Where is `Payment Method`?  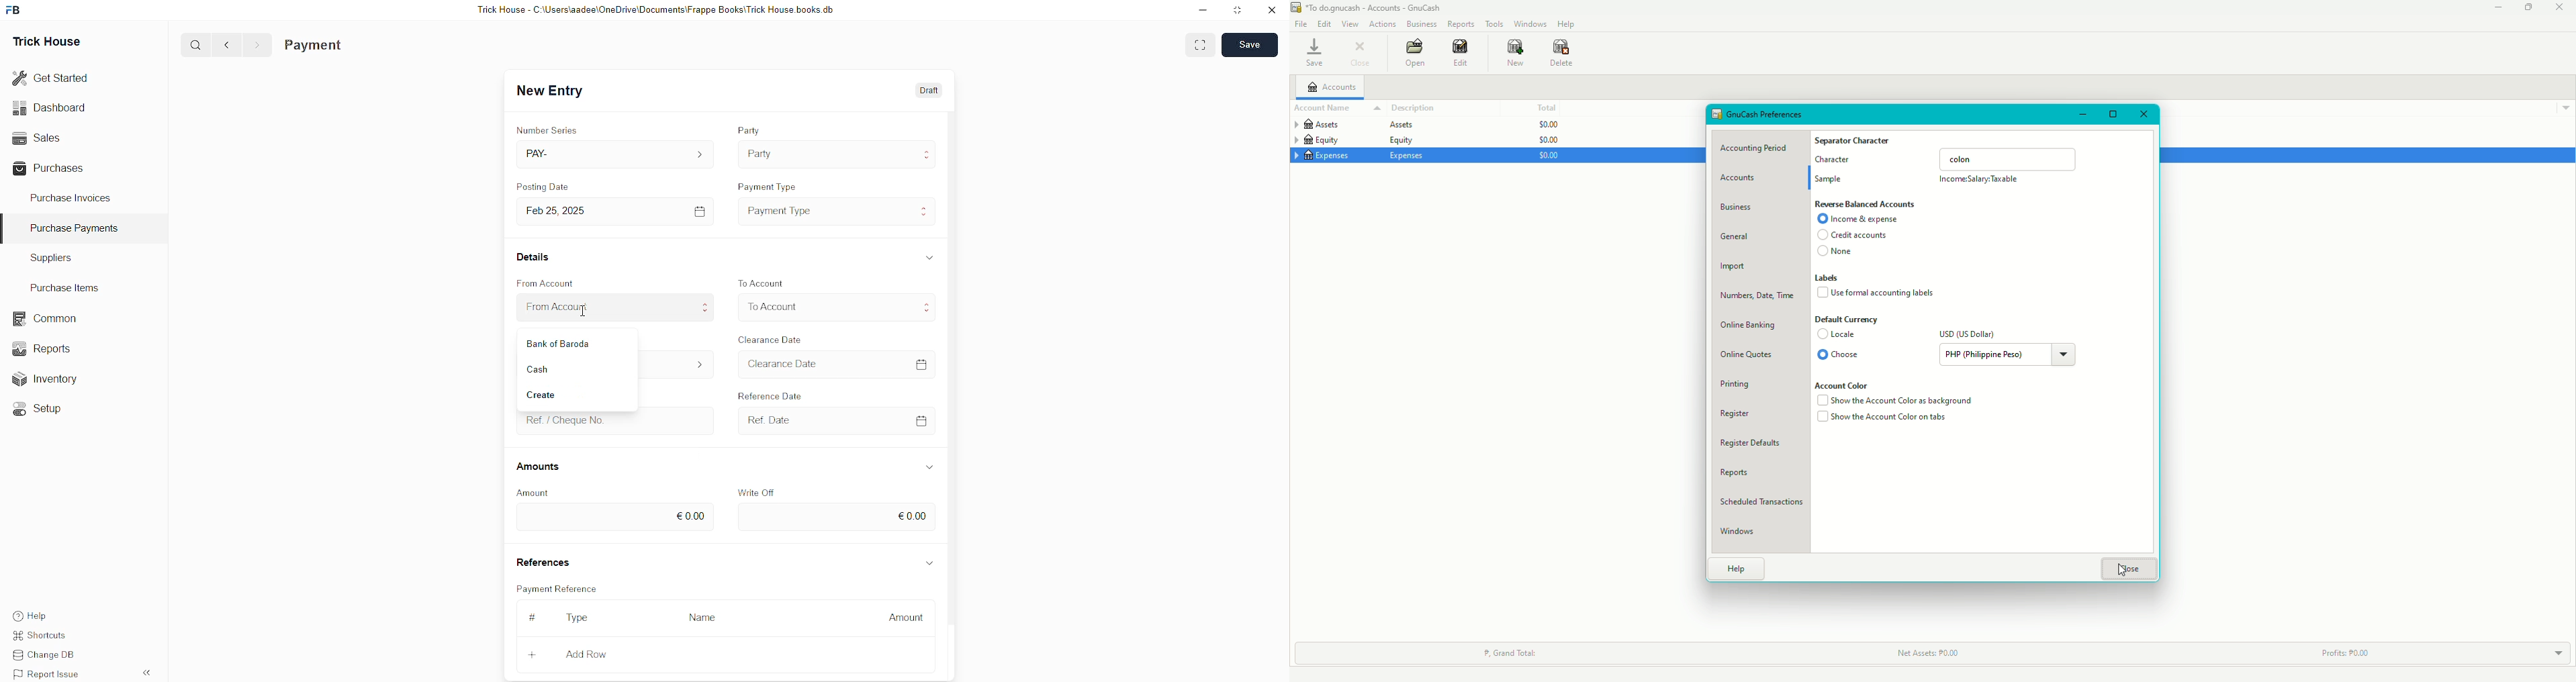
Payment Method is located at coordinates (557, 340).